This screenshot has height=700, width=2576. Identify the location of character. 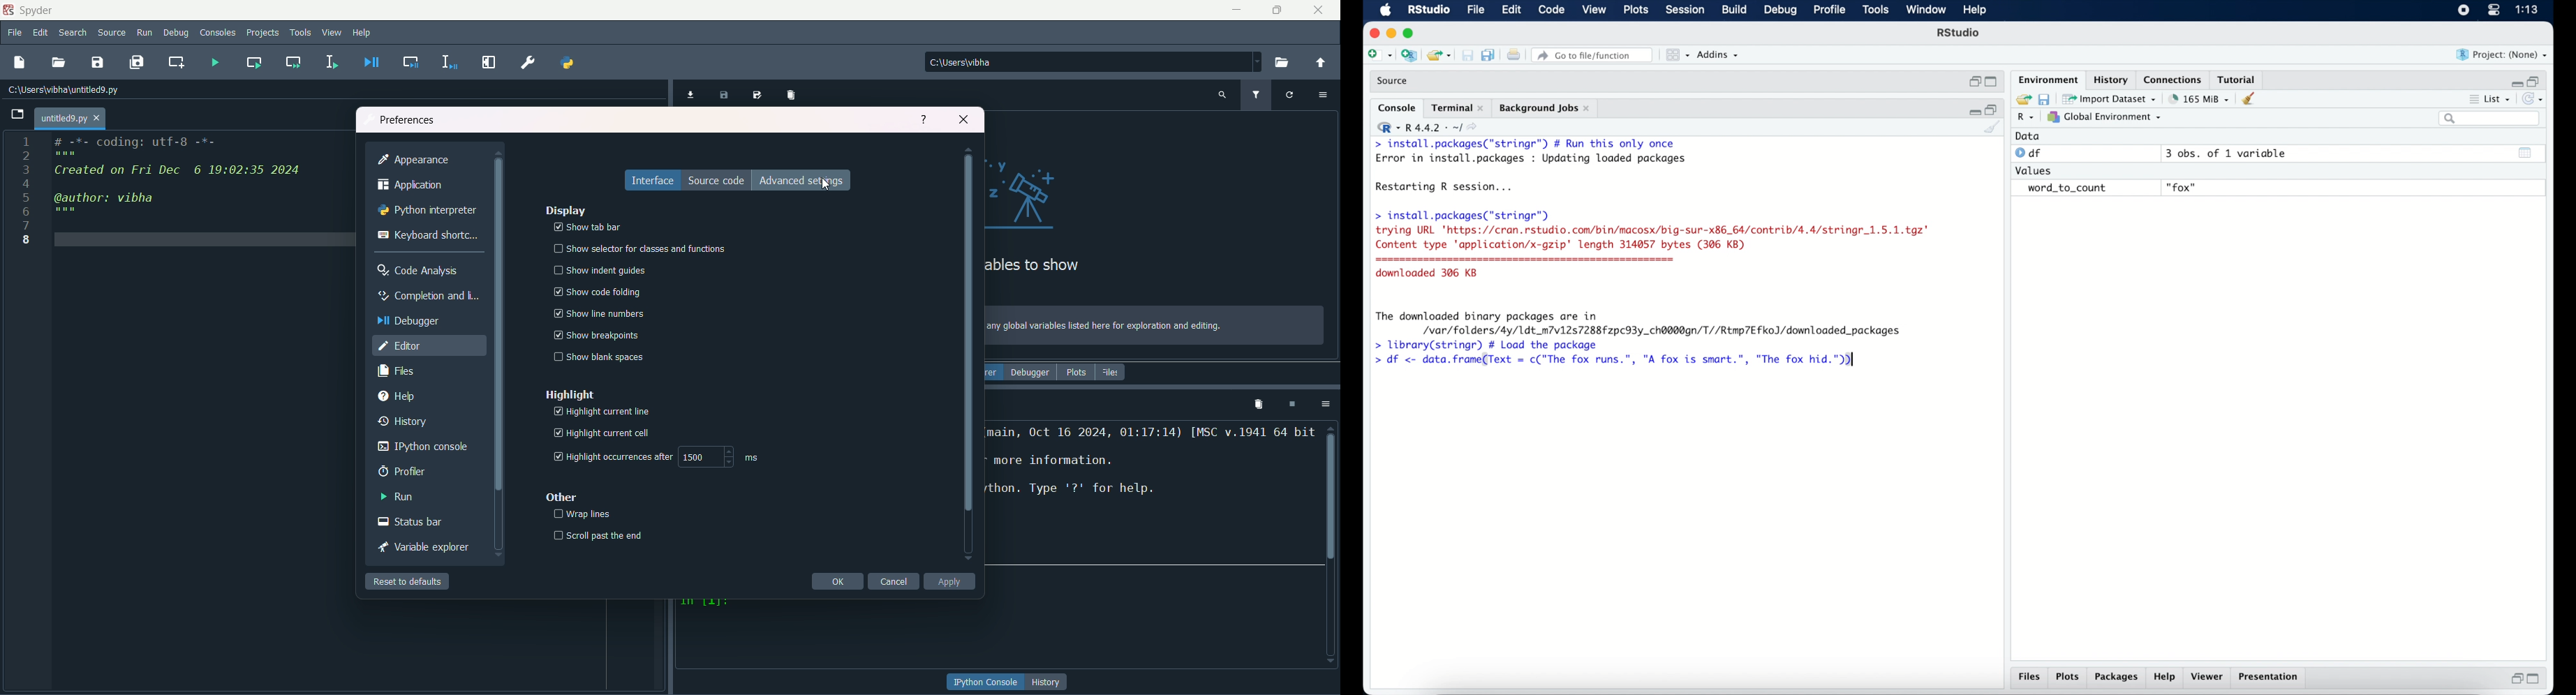
(706, 601).